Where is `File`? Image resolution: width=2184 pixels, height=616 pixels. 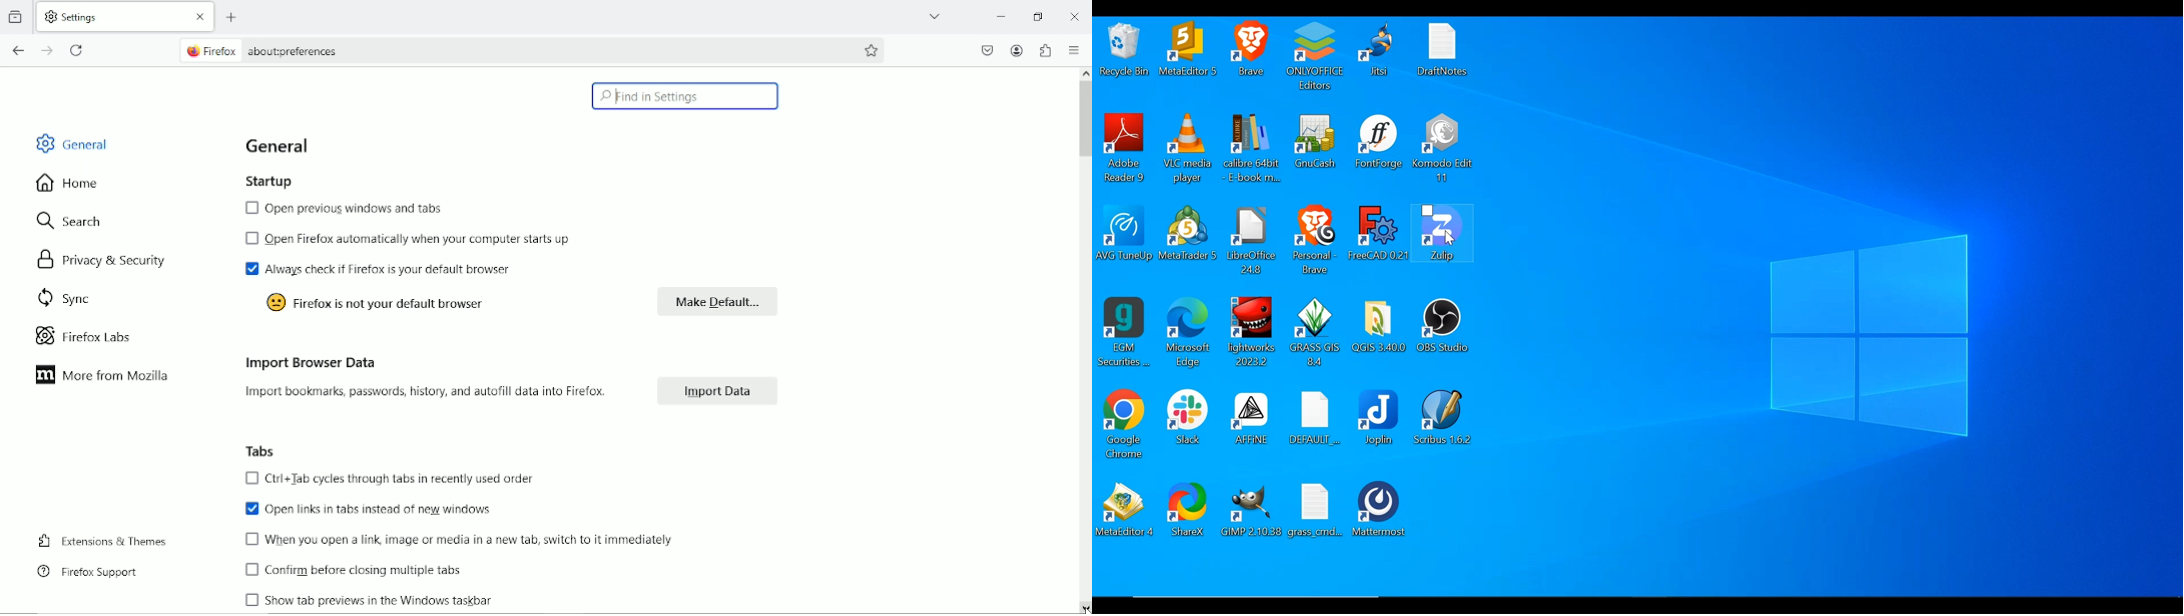 File is located at coordinates (1318, 511).